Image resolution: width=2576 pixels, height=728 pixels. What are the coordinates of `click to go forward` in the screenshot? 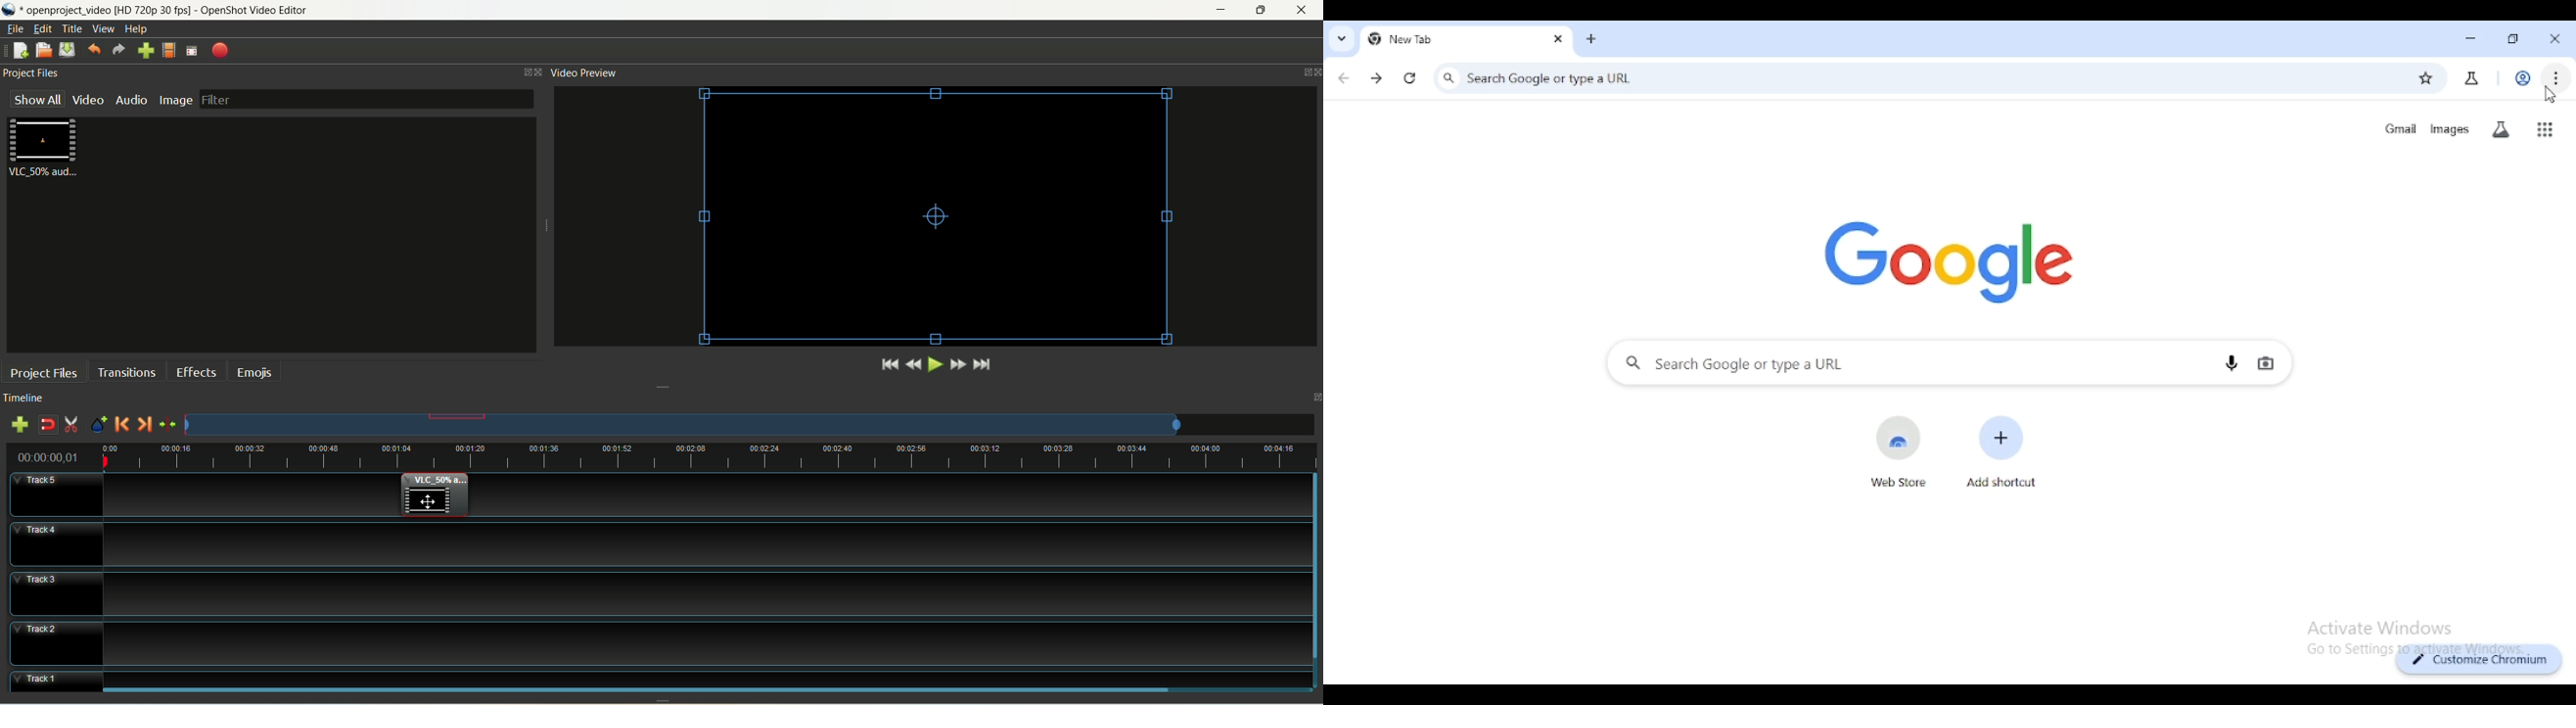 It's located at (1376, 78).